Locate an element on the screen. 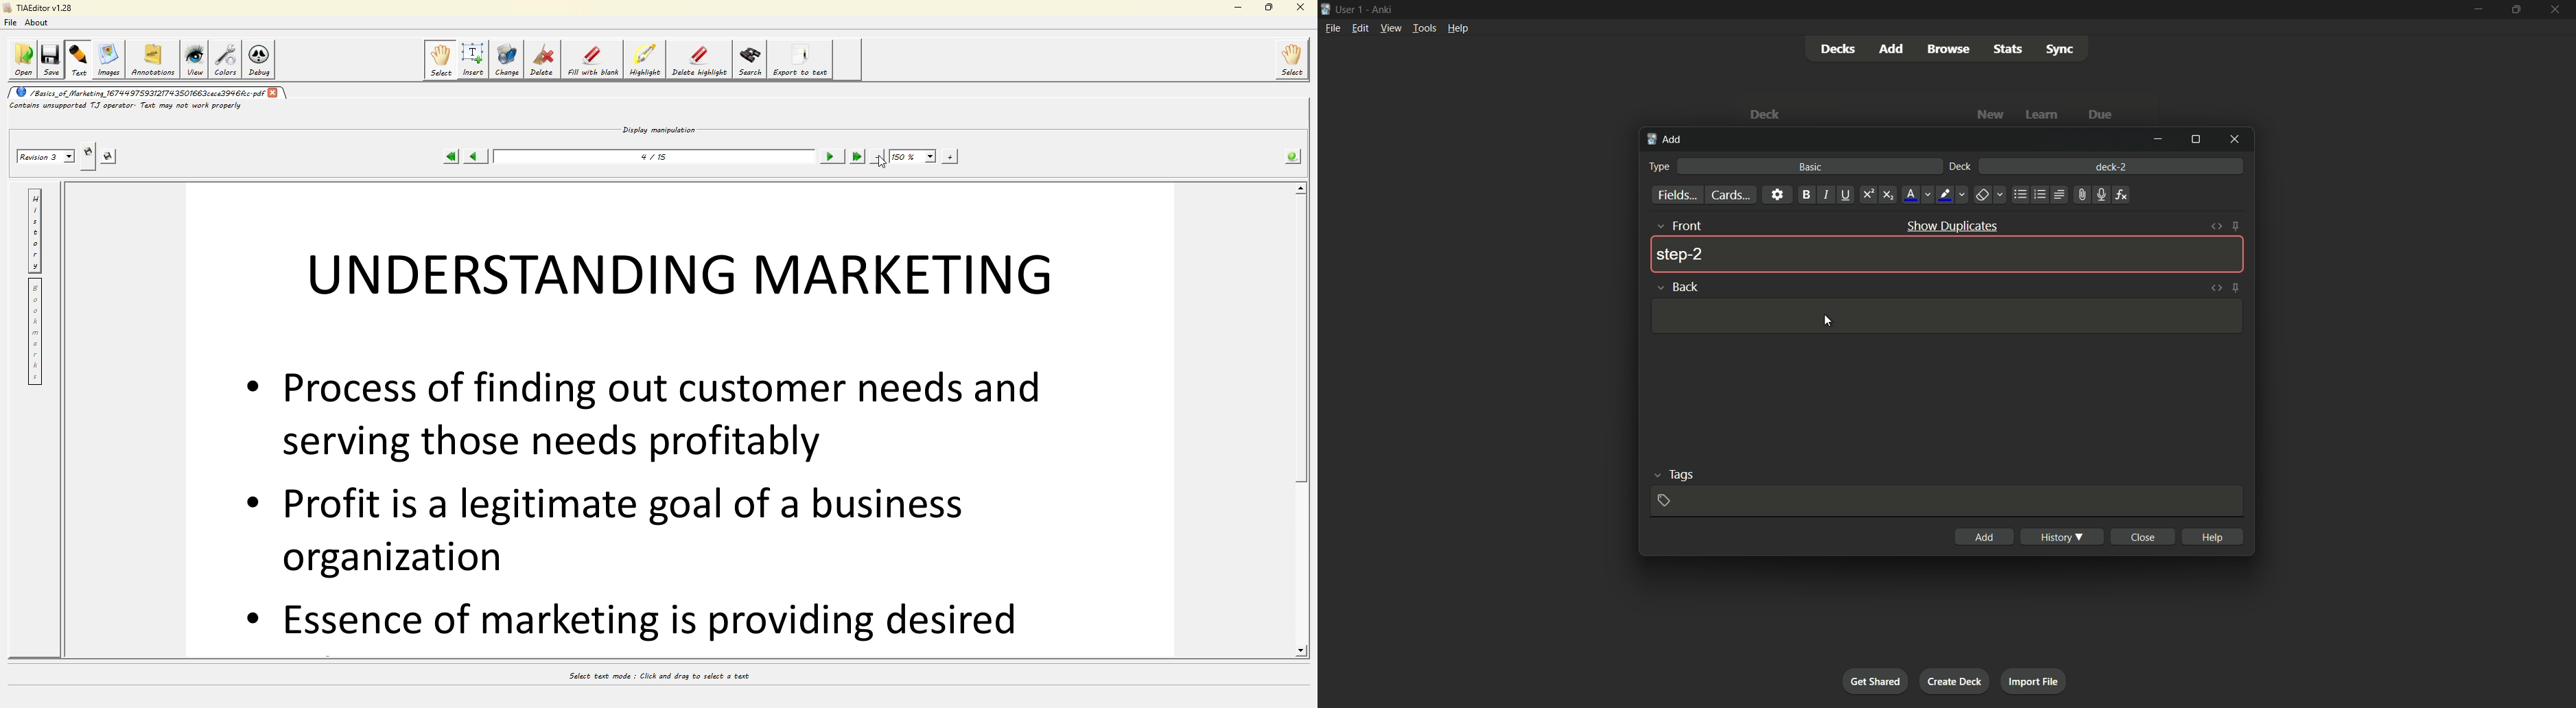 This screenshot has height=728, width=2576. deck is located at coordinates (1962, 167).